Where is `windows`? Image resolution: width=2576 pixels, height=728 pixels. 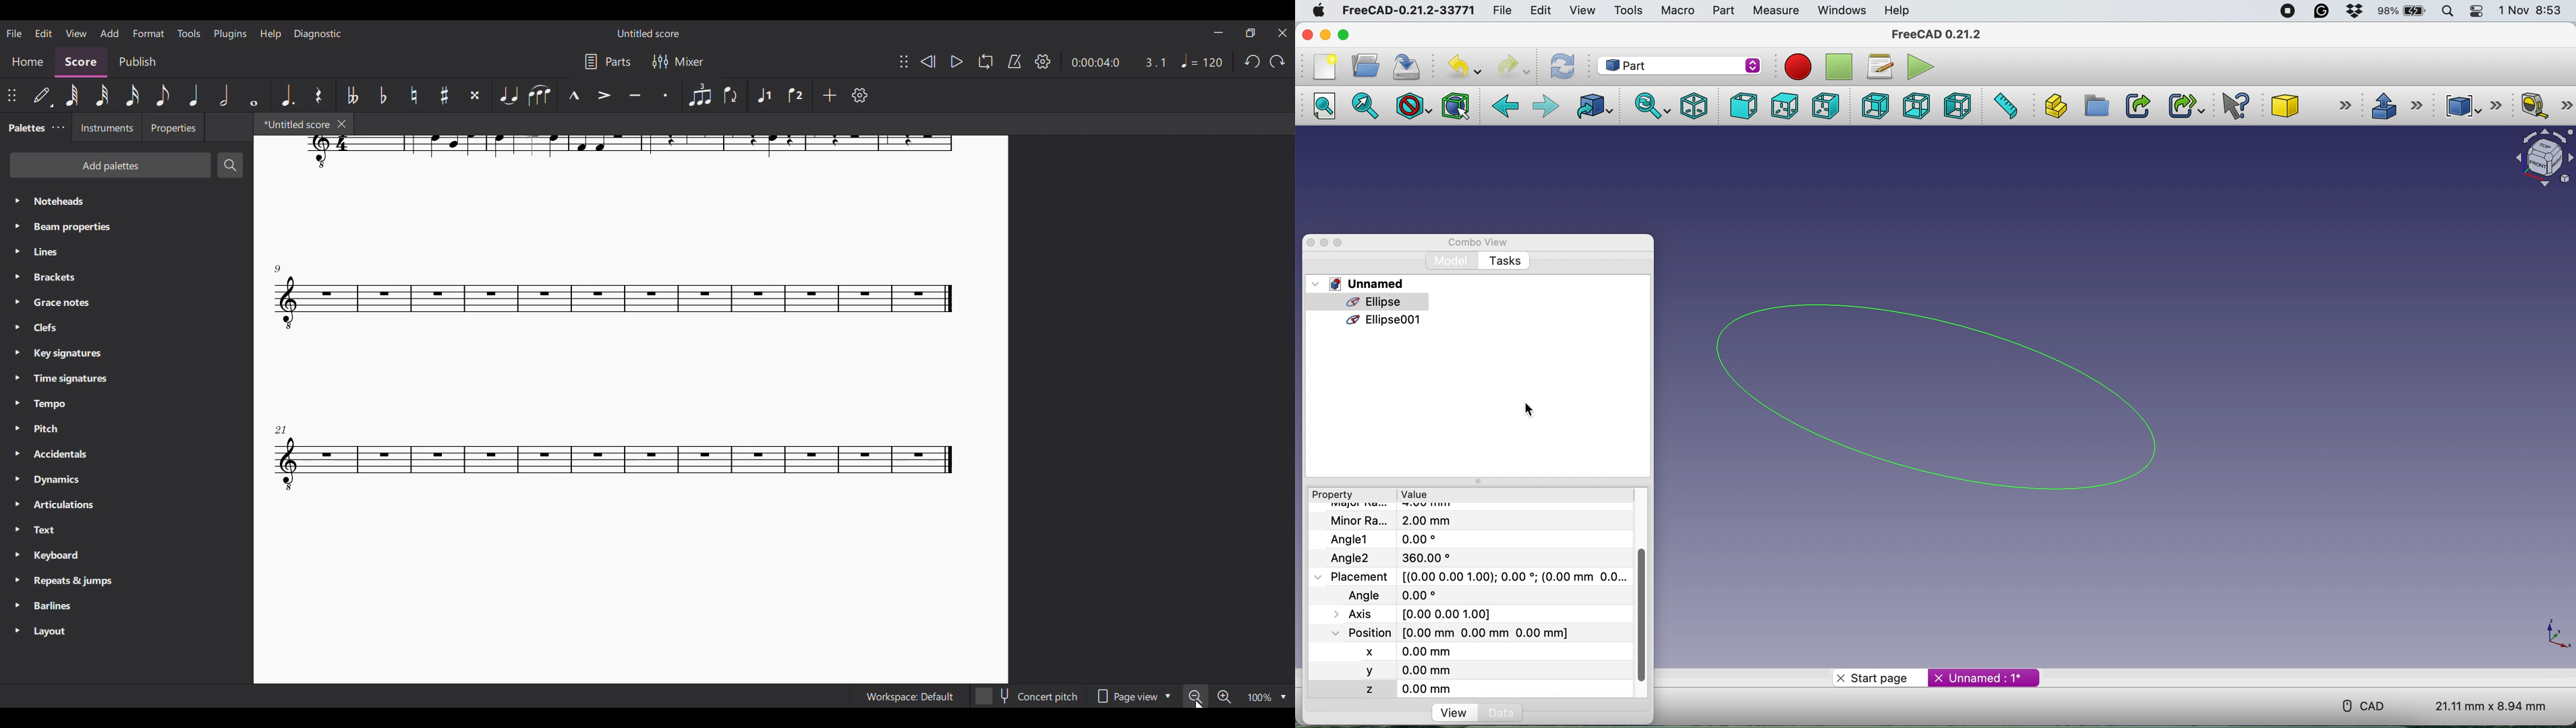
windows is located at coordinates (1839, 10).